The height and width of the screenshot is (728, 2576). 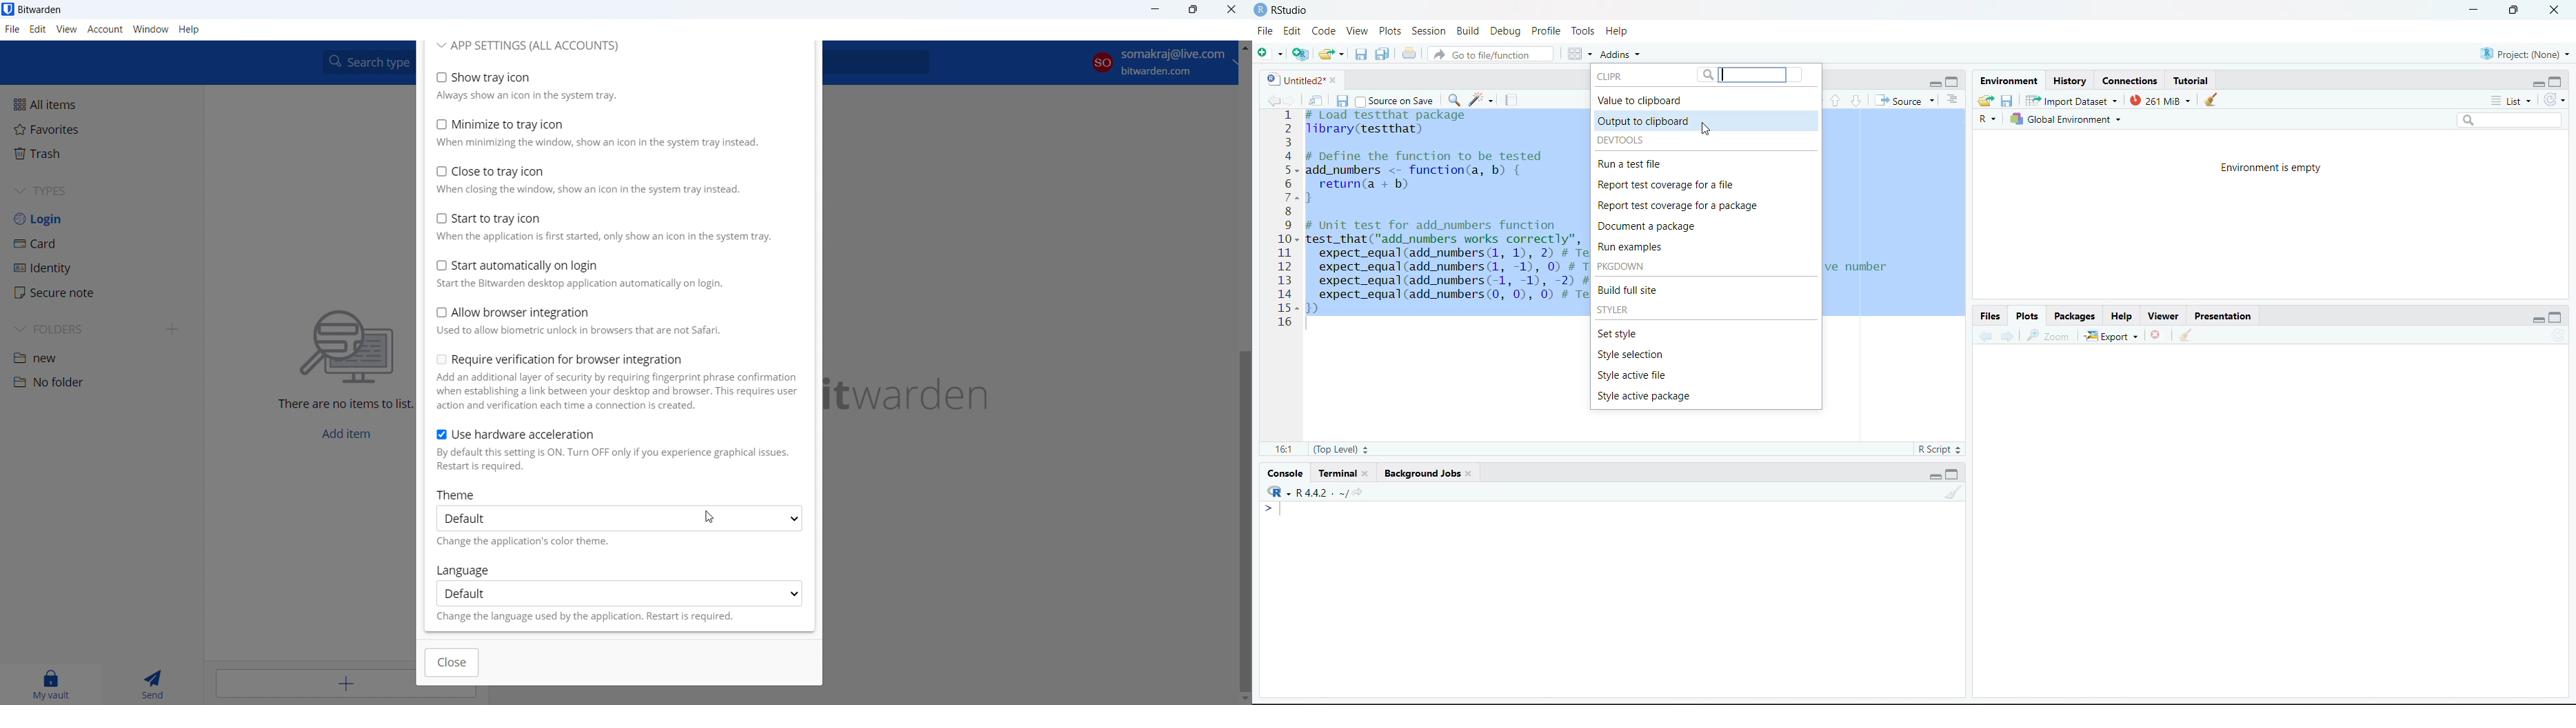 I want to click on clear console, so click(x=2213, y=101).